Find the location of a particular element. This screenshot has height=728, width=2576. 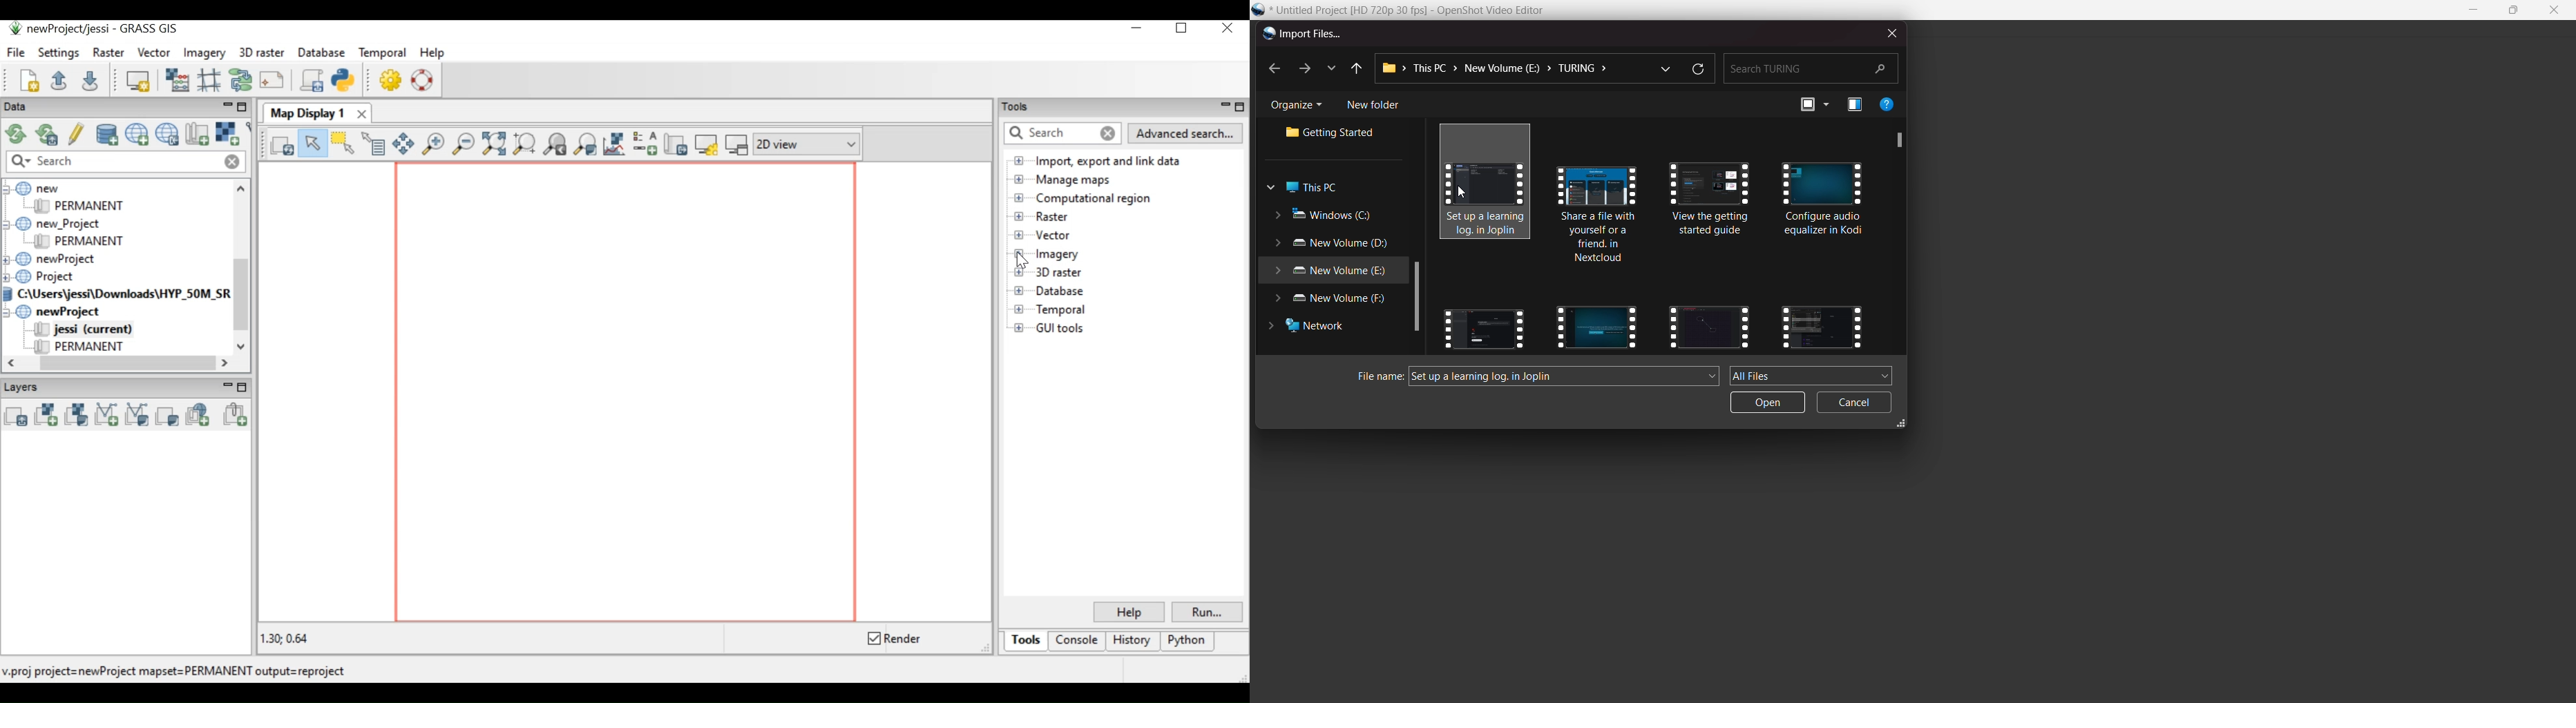

preview is located at coordinates (1855, 106).